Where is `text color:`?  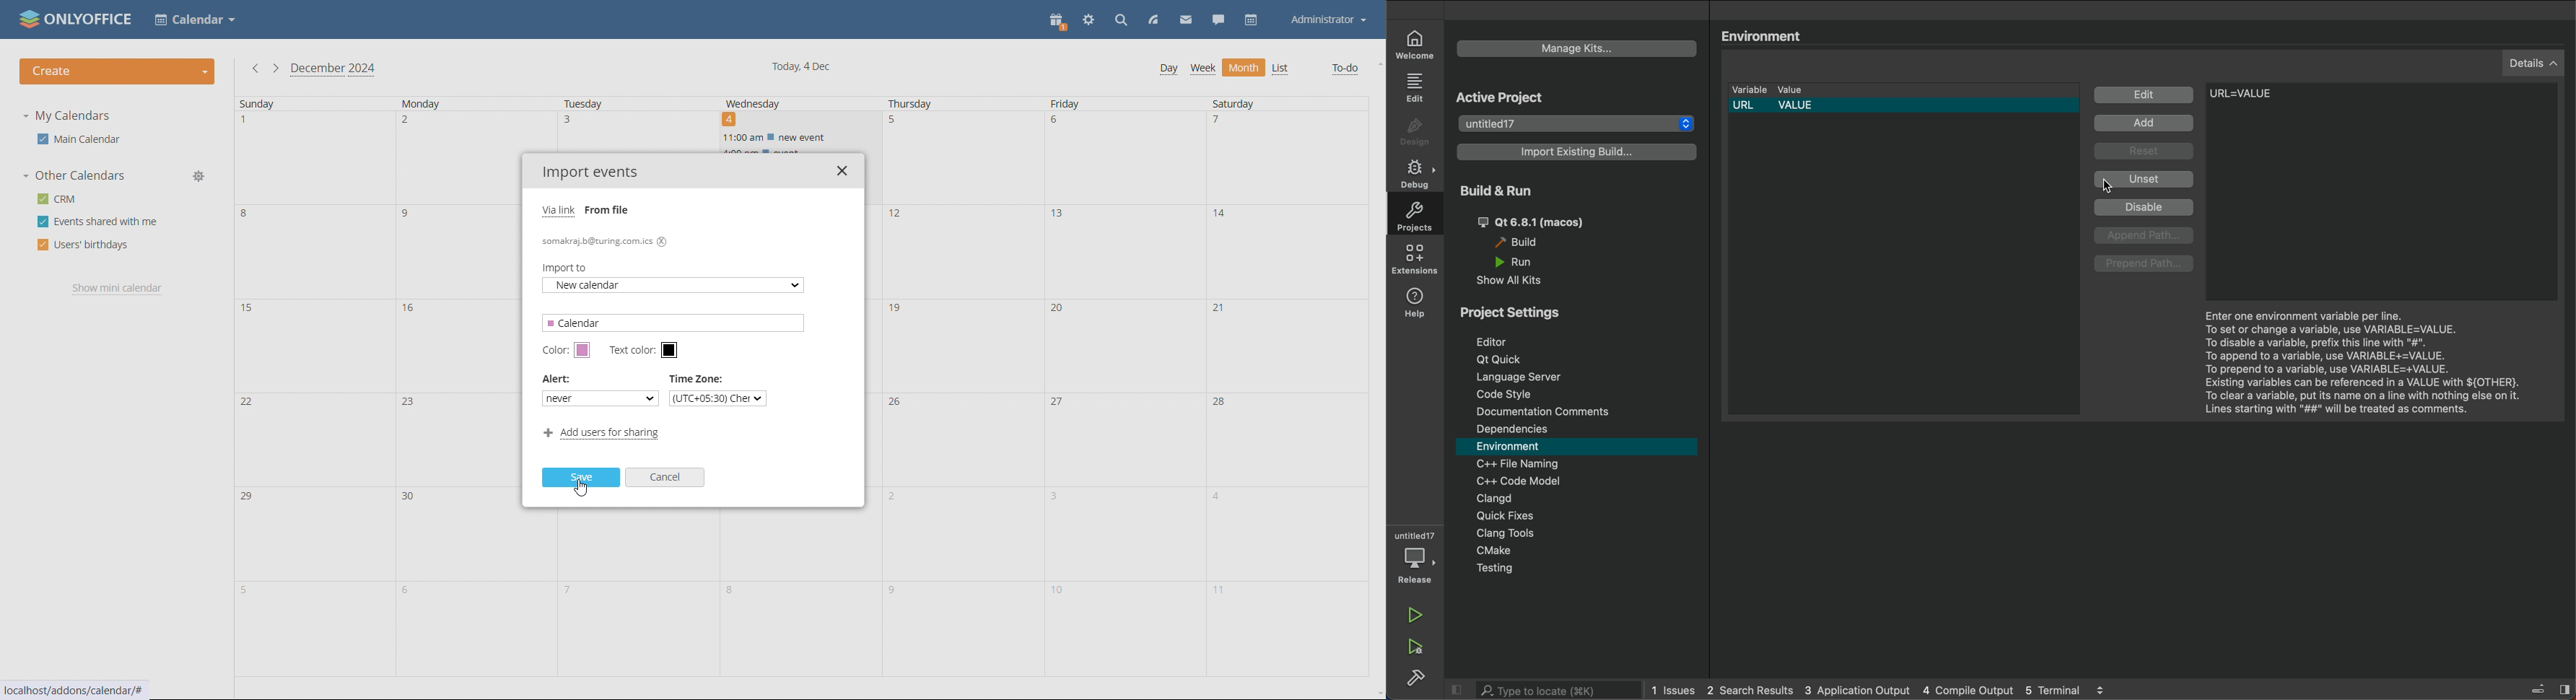
text color: is located at coordinates (634, 351).